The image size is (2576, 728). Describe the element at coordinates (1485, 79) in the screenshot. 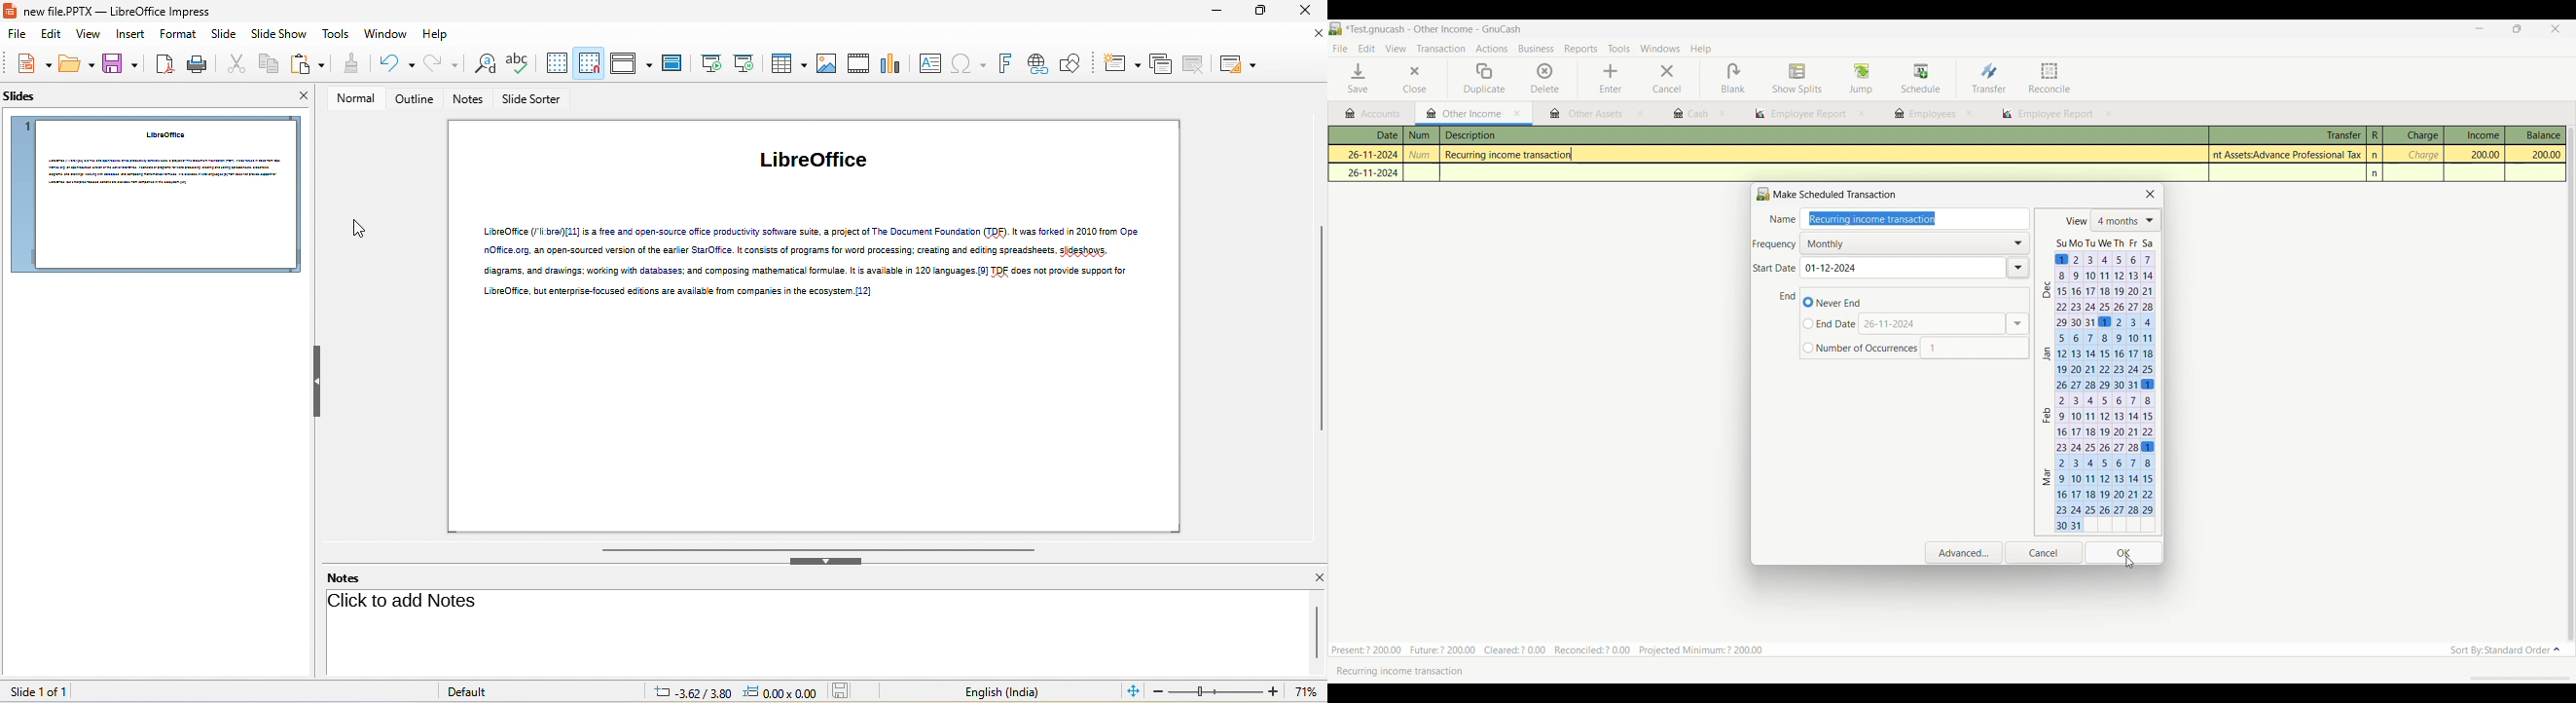

I see `Duplicate` at that location.